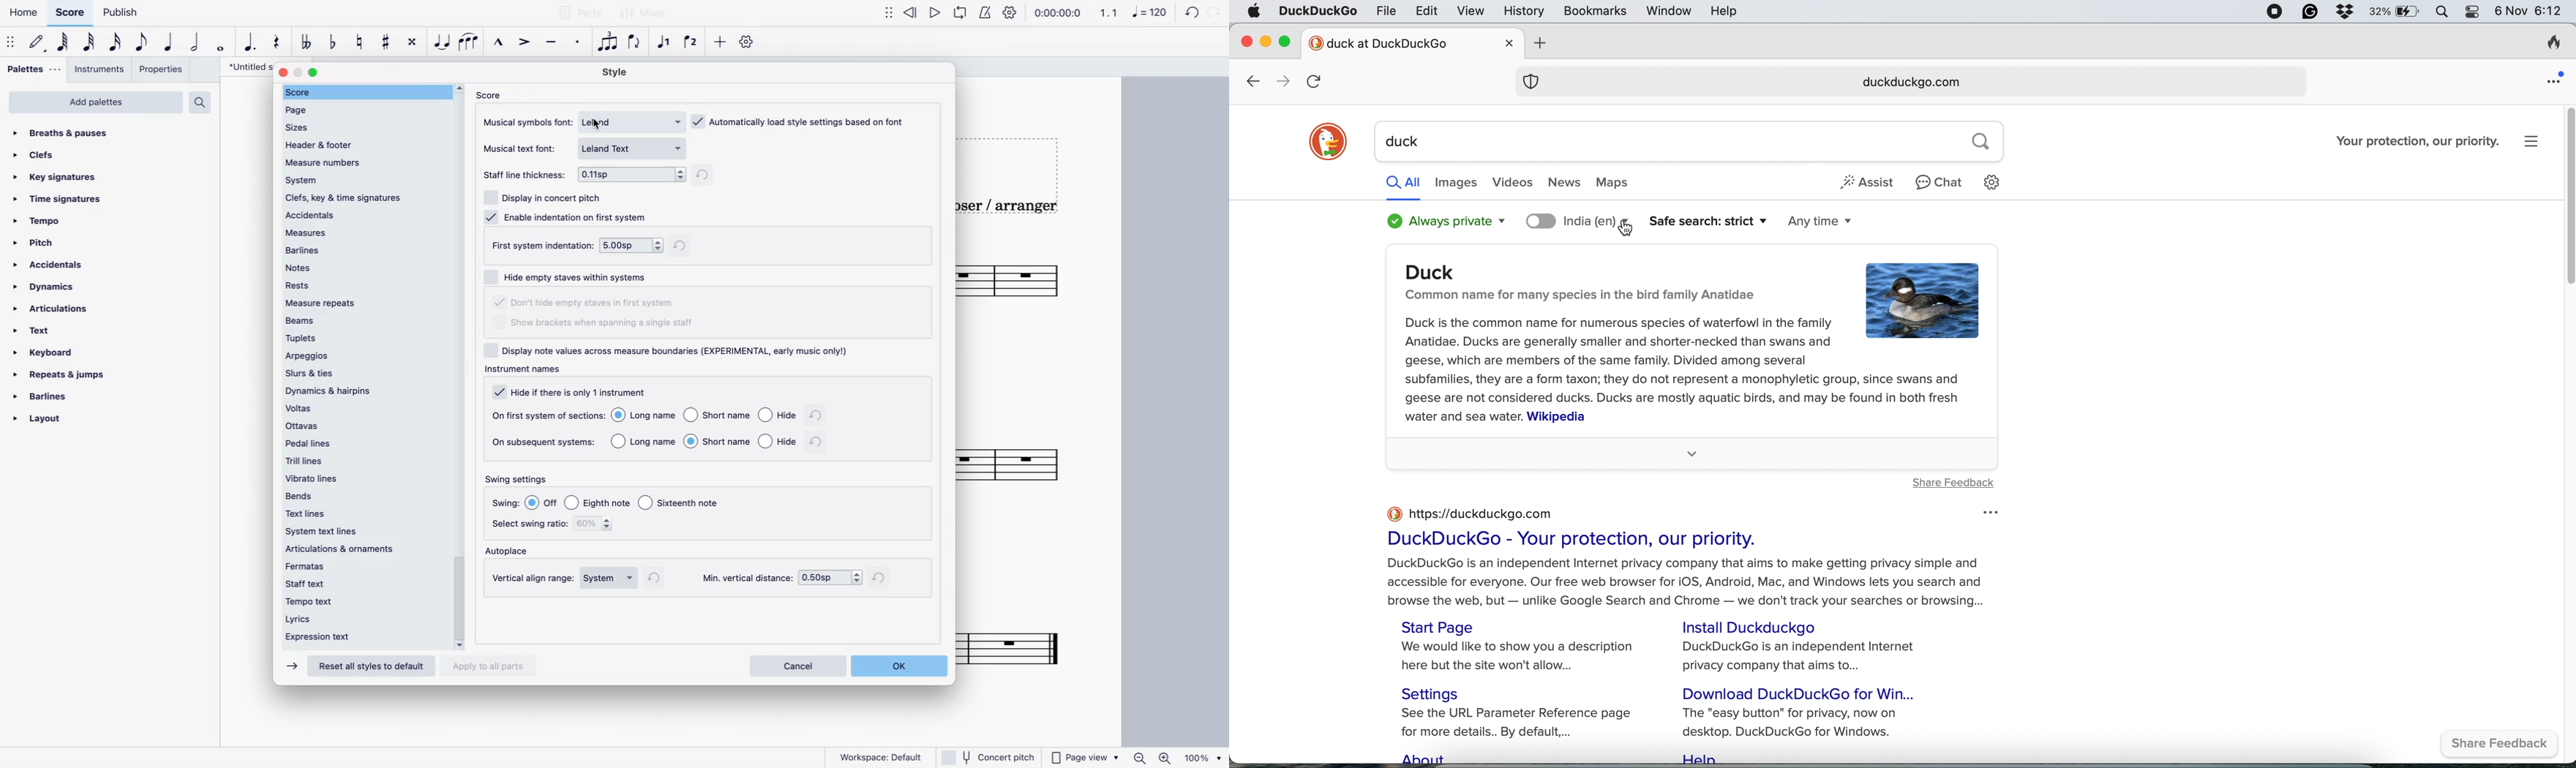 Image resolution: width=2576 pixels, height=784 pixels. I want to click on clefs, so click(49, 156).